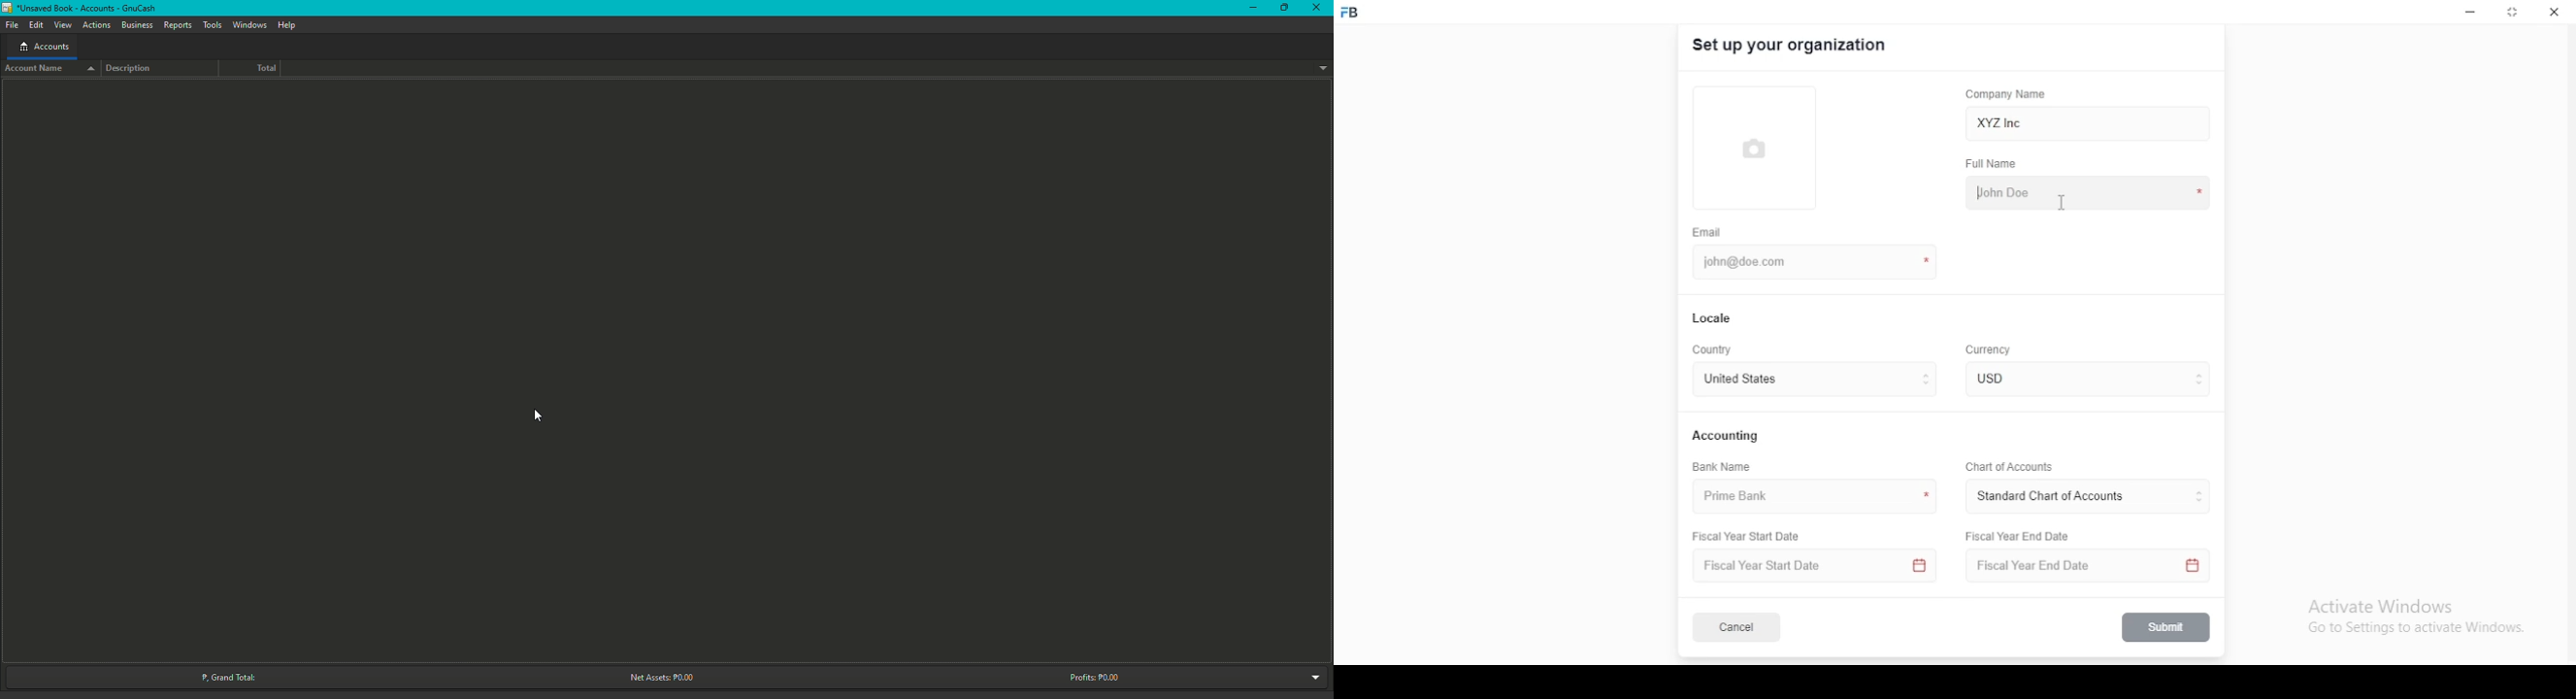  Describe the element at coordinates (2514, 14) in the screenshot. I see `restore` at that location.